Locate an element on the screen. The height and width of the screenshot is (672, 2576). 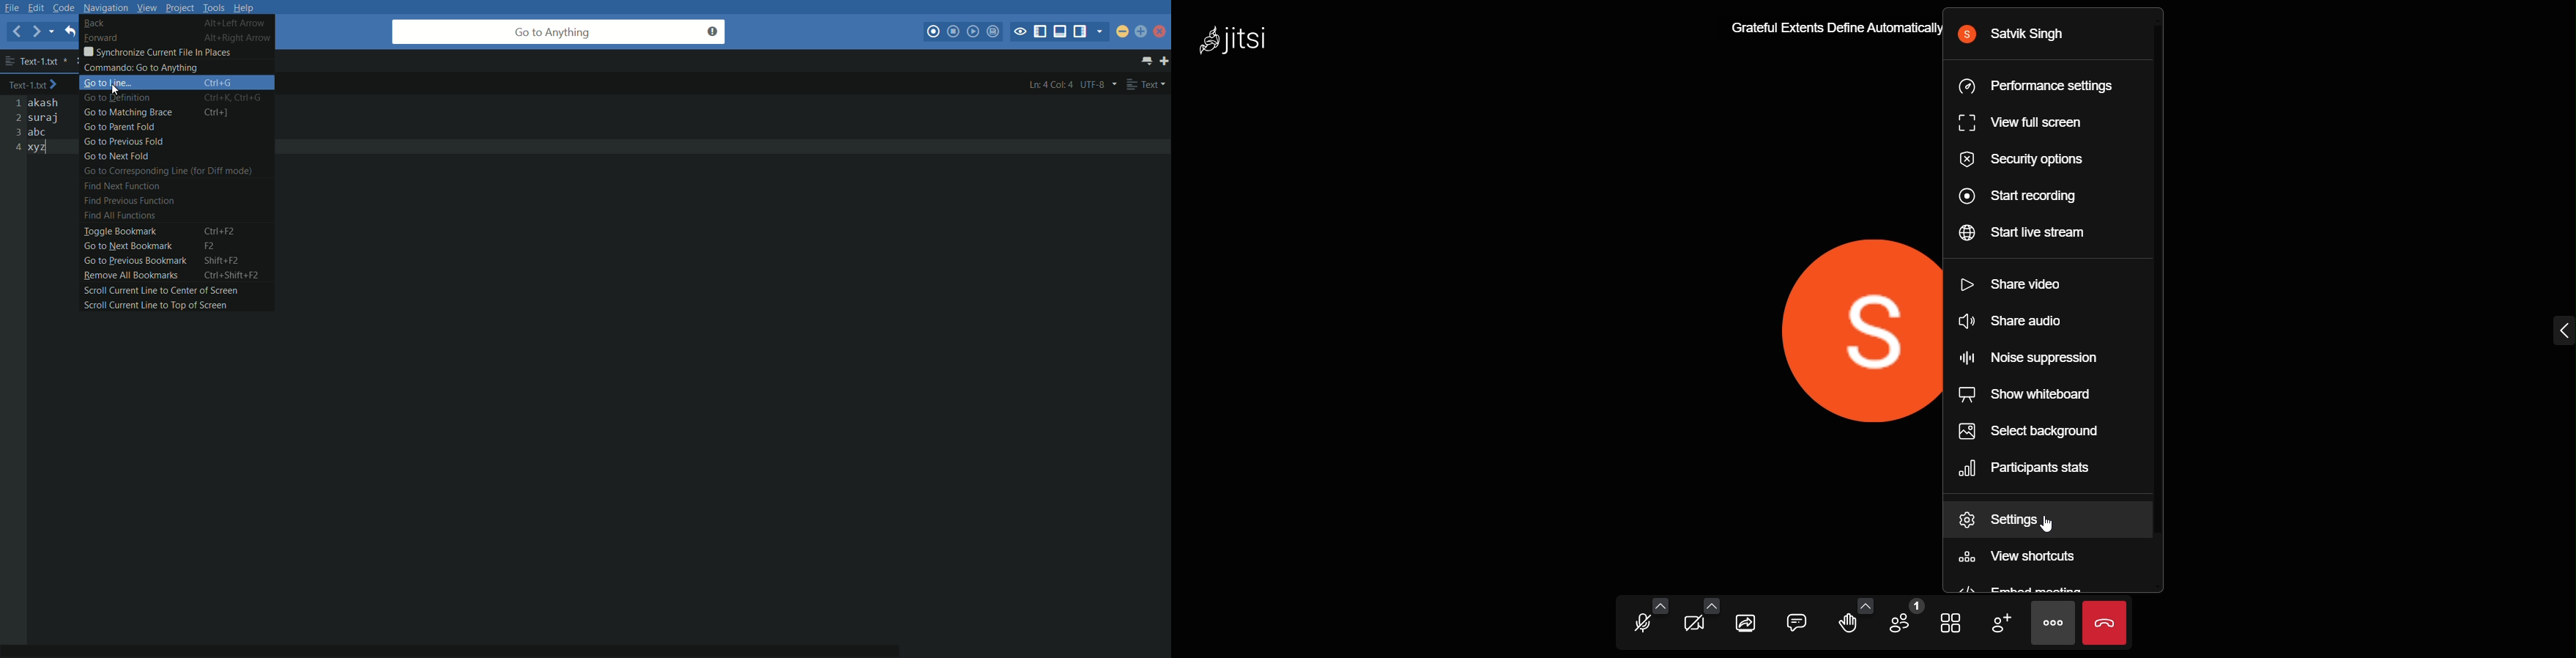
back is located at coordinates (16, 31).